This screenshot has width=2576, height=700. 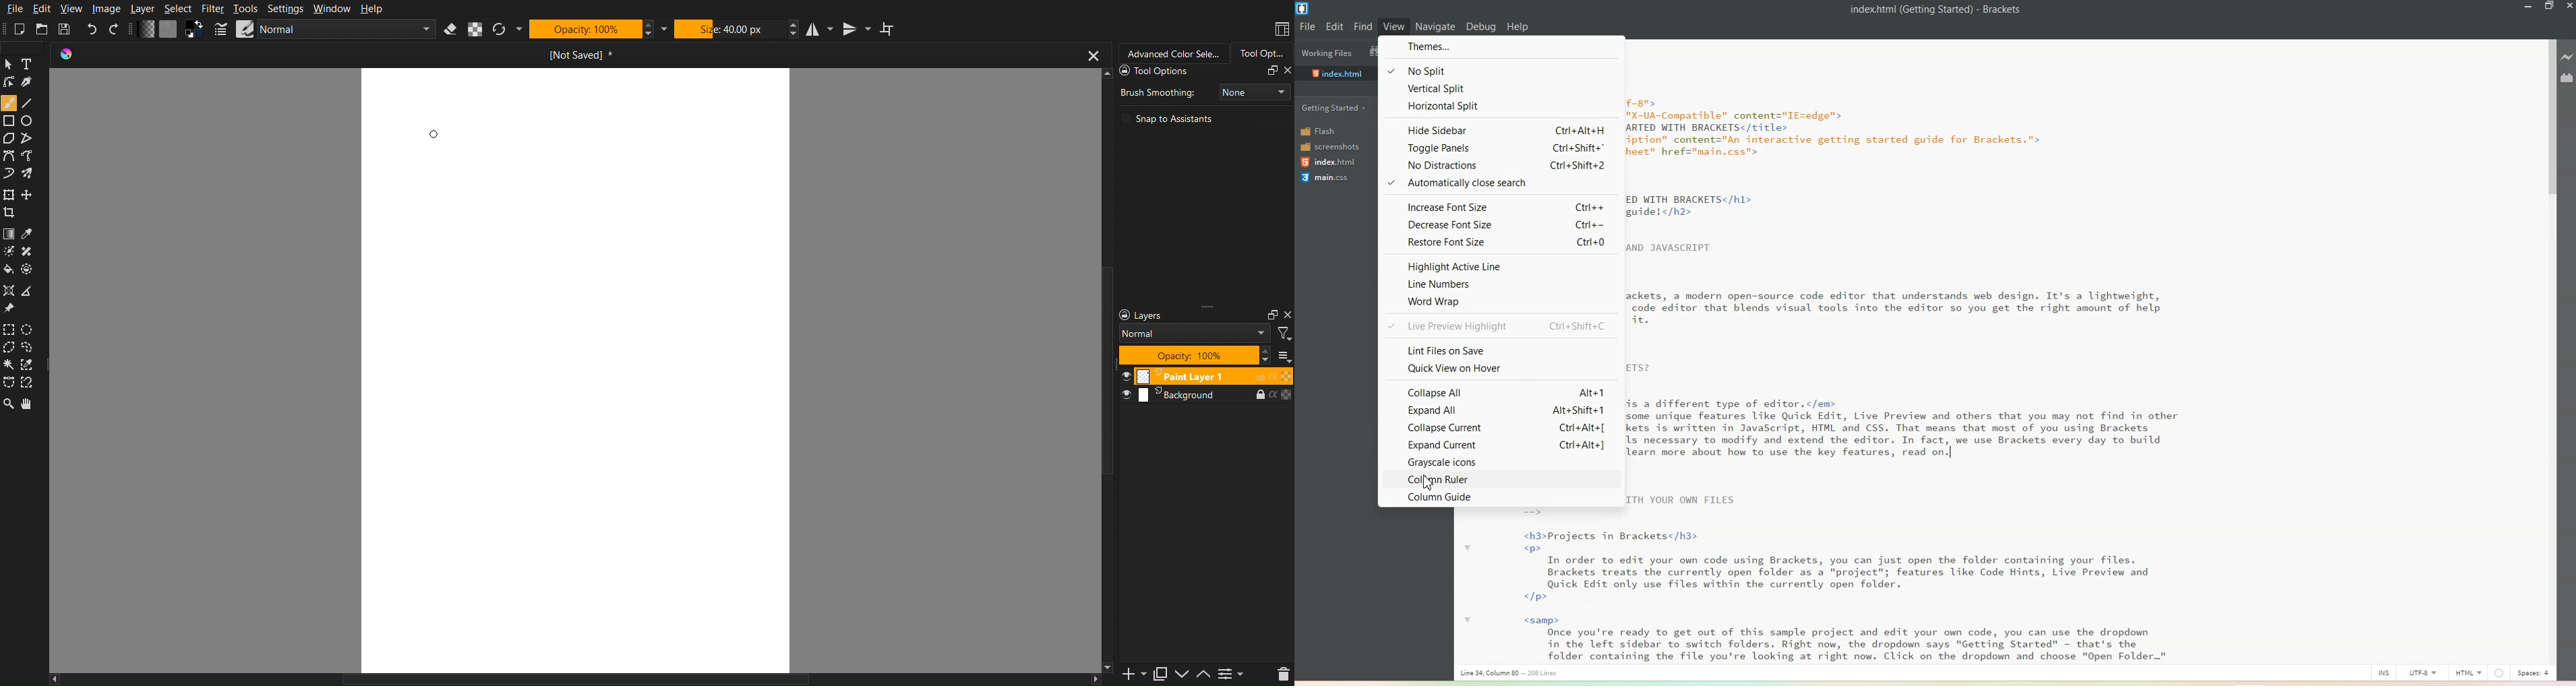 What do you see at coordinates (2568, 55) in the screenshot?
I see `Live preview` at bounding box center [2568, 55].